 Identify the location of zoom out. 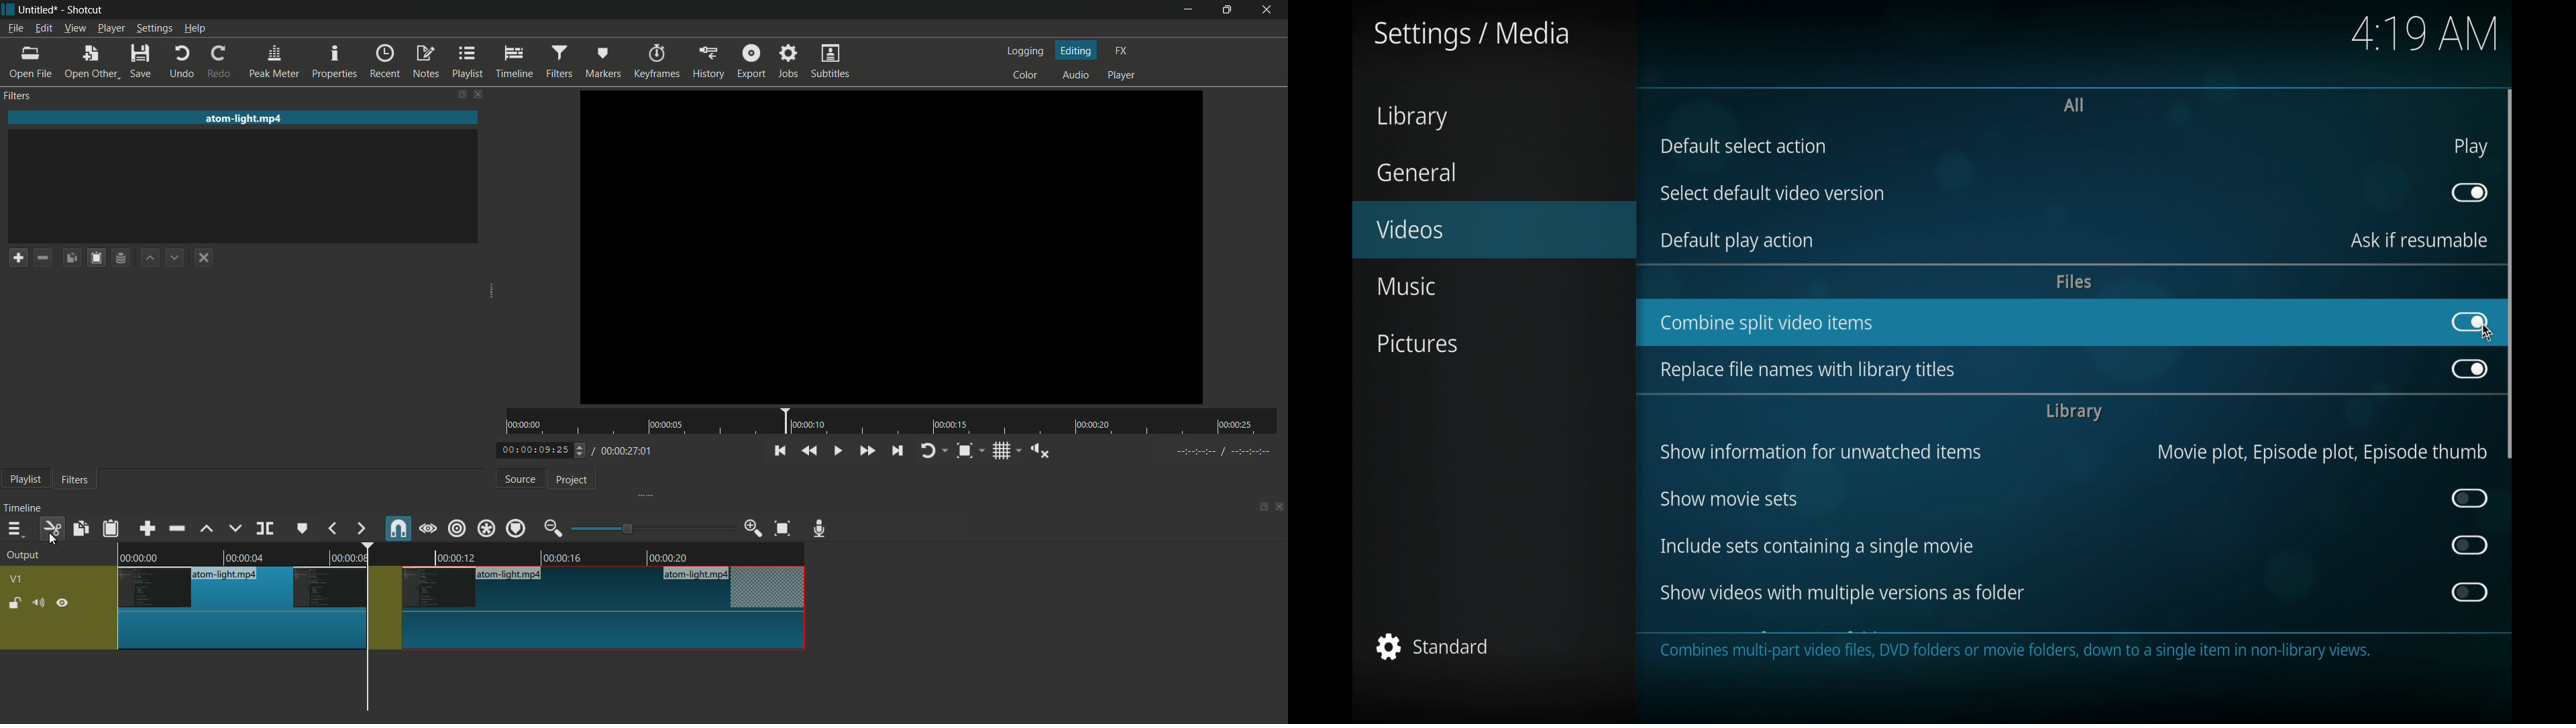
(555, 528).